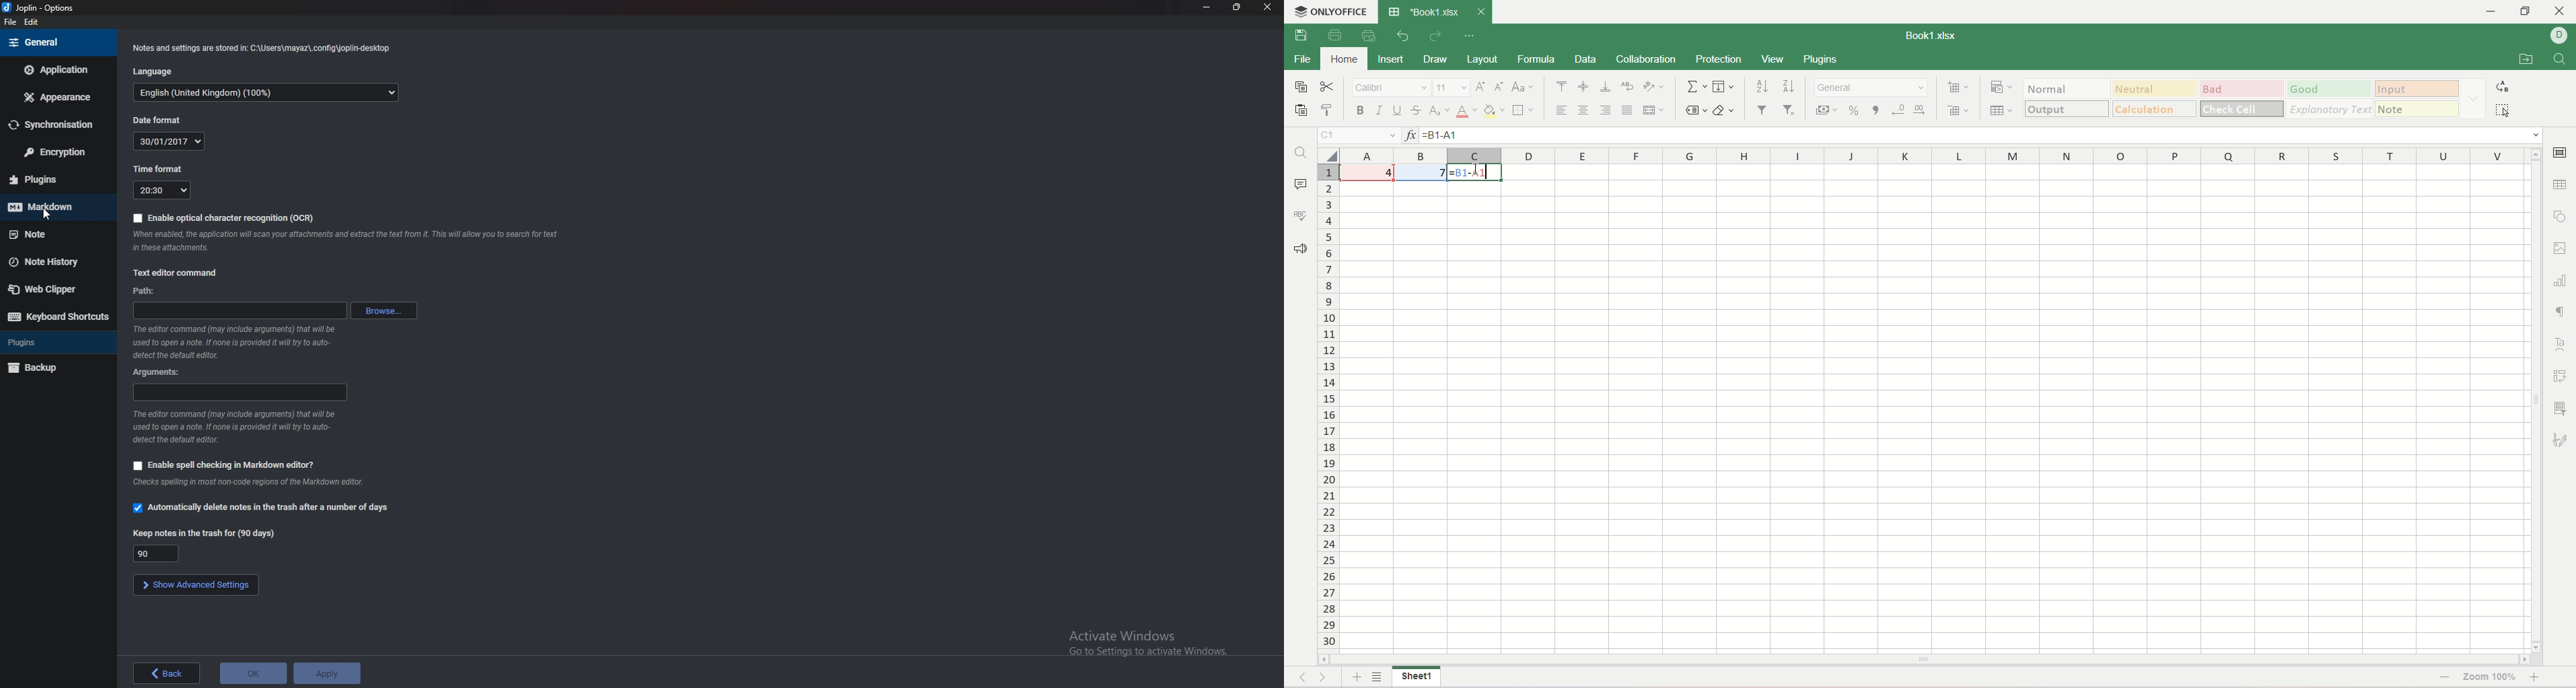  What do you see at coordinates (1378, 678) in the screenshot?
I see `sheet list` at bounding box center [1378, 678].